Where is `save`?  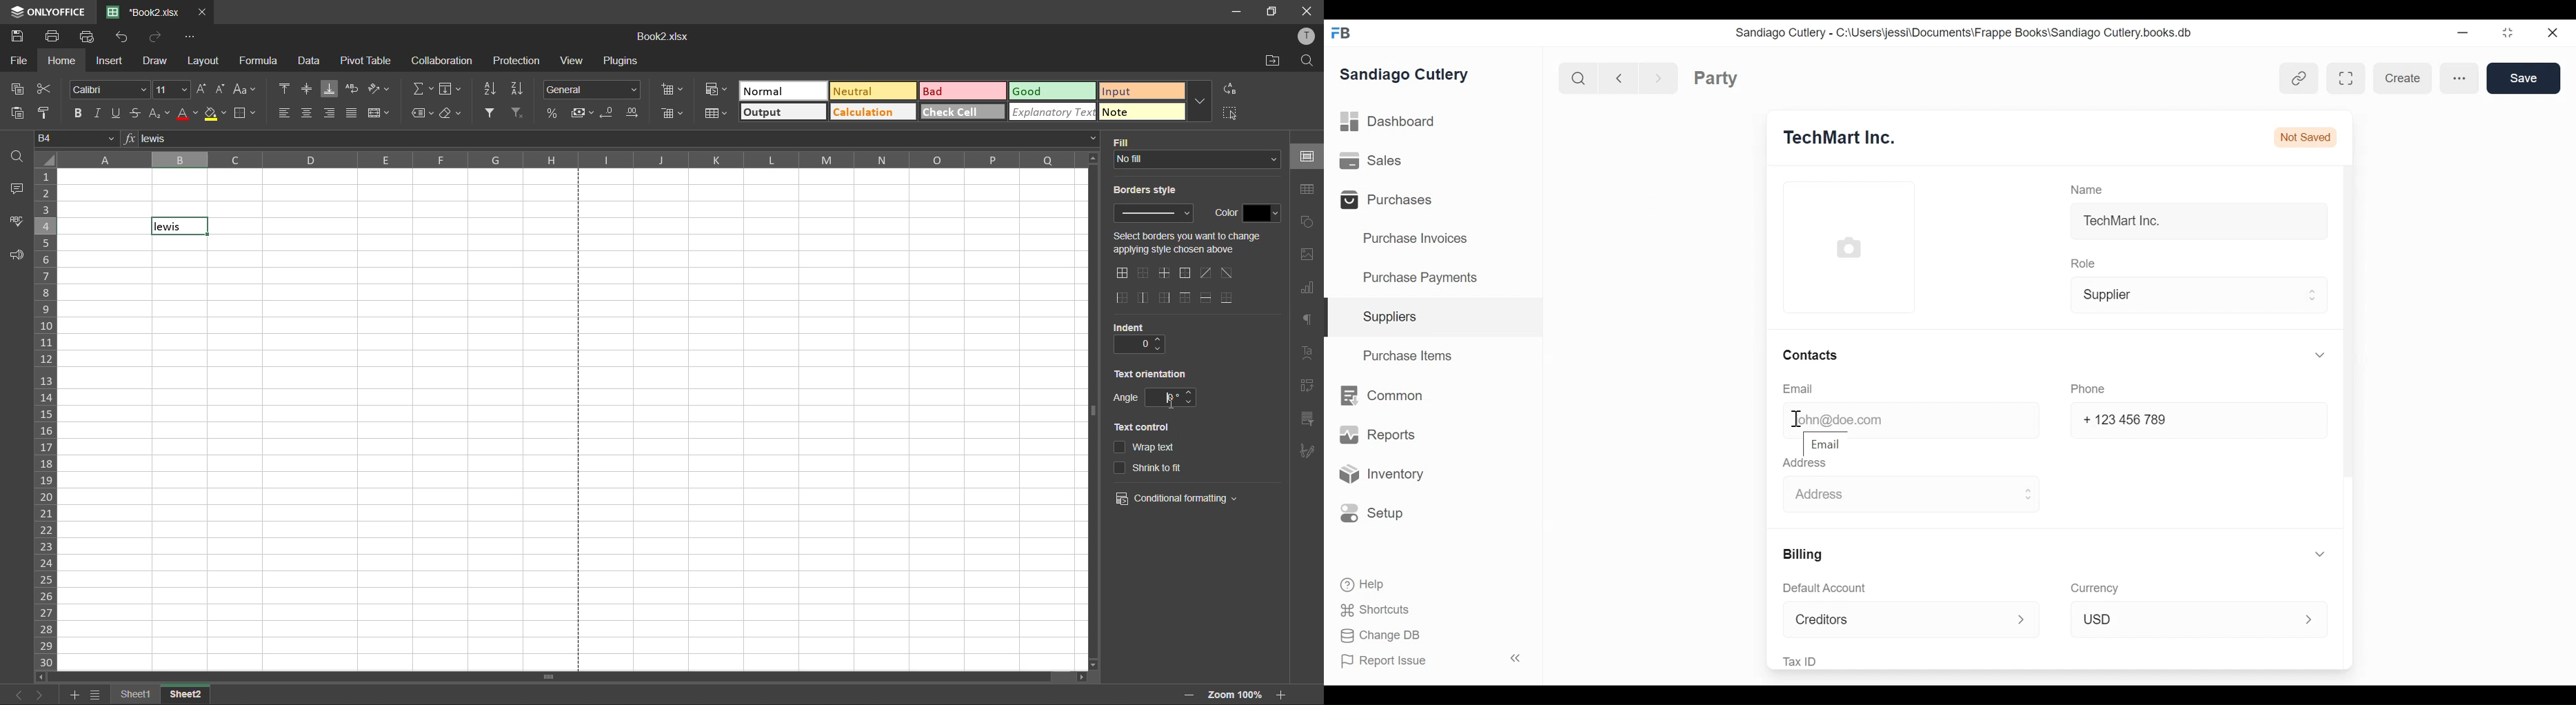
save is located at coordinates (19, 38).